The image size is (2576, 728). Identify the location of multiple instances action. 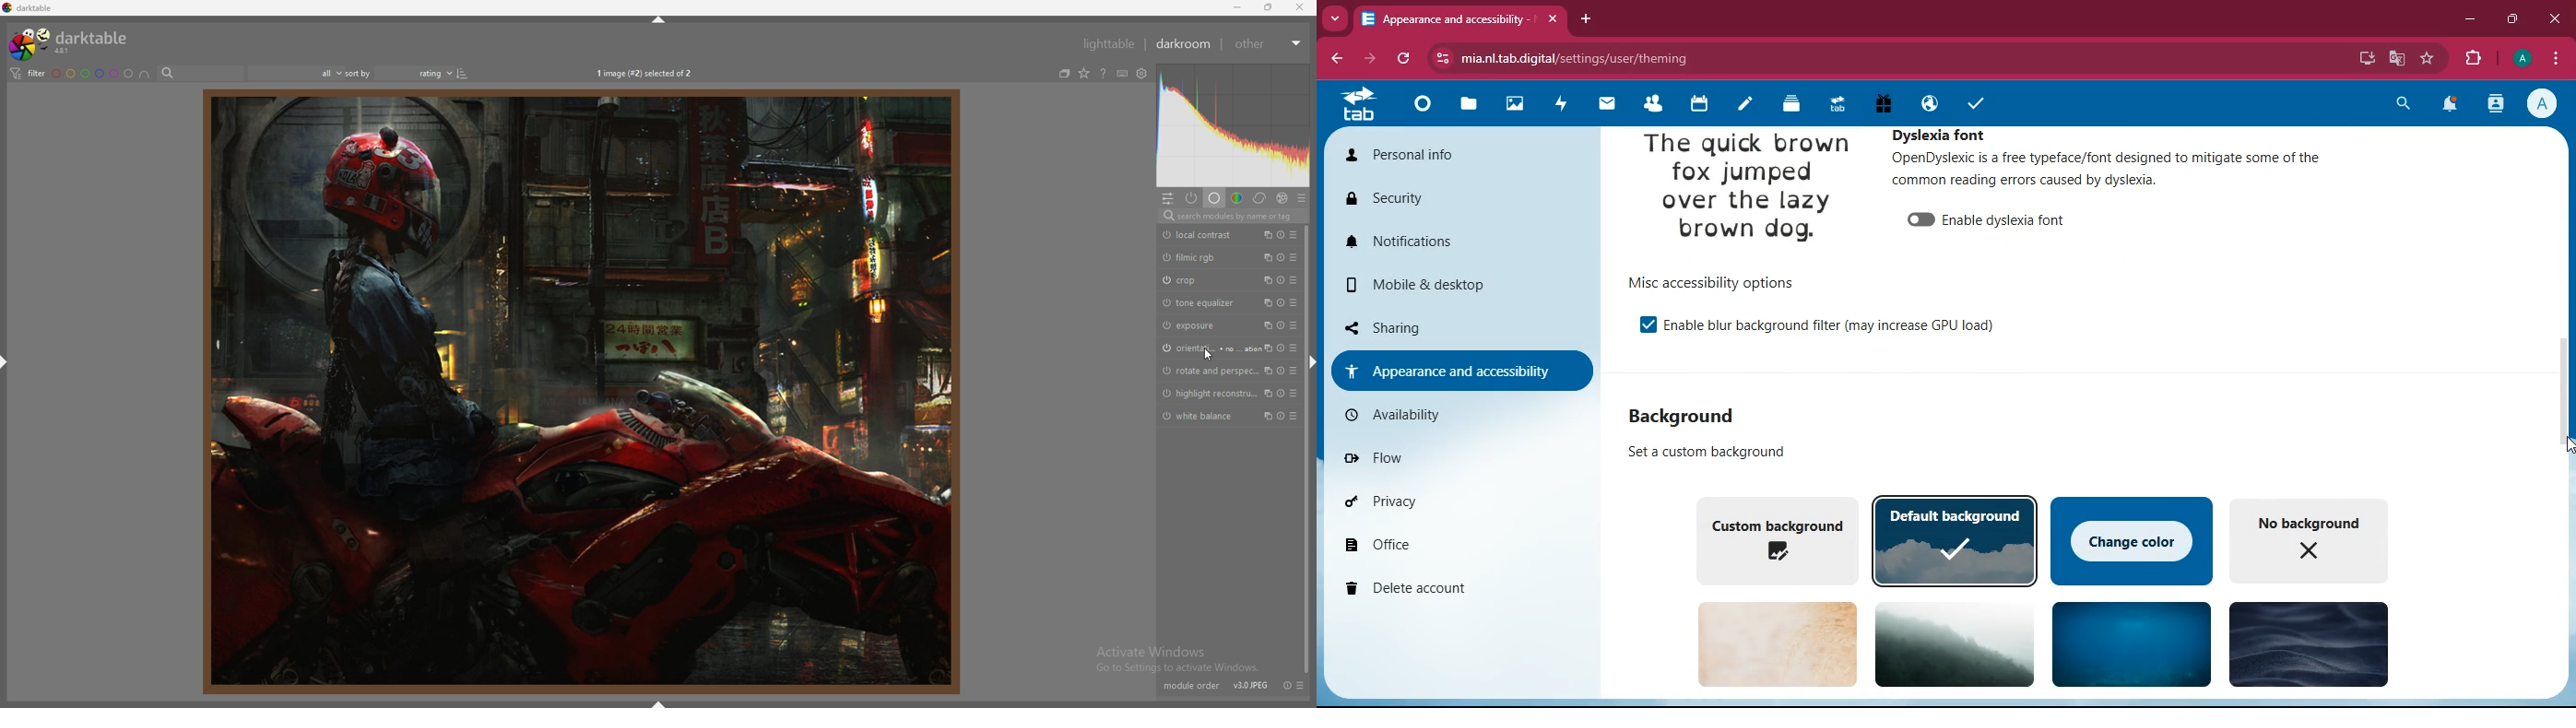
(1267, 347).